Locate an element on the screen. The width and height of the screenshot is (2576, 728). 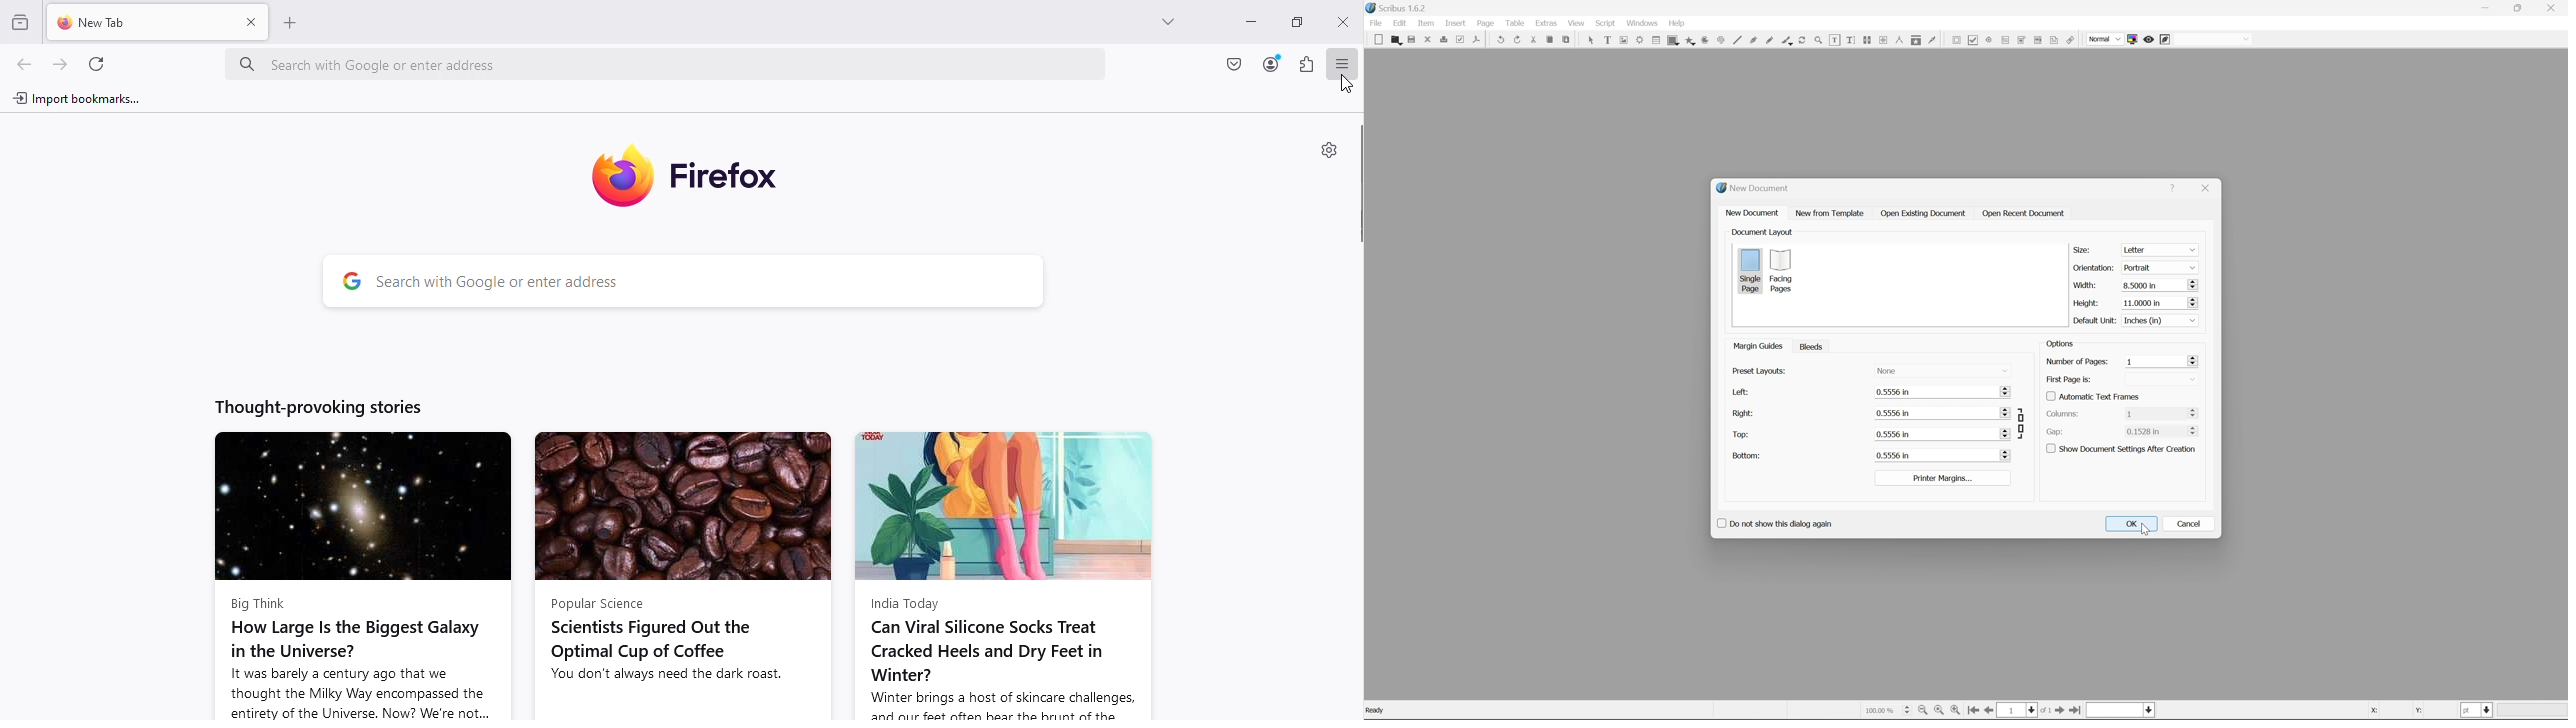
edit contents of frames is located at coordinates (1835, 40).